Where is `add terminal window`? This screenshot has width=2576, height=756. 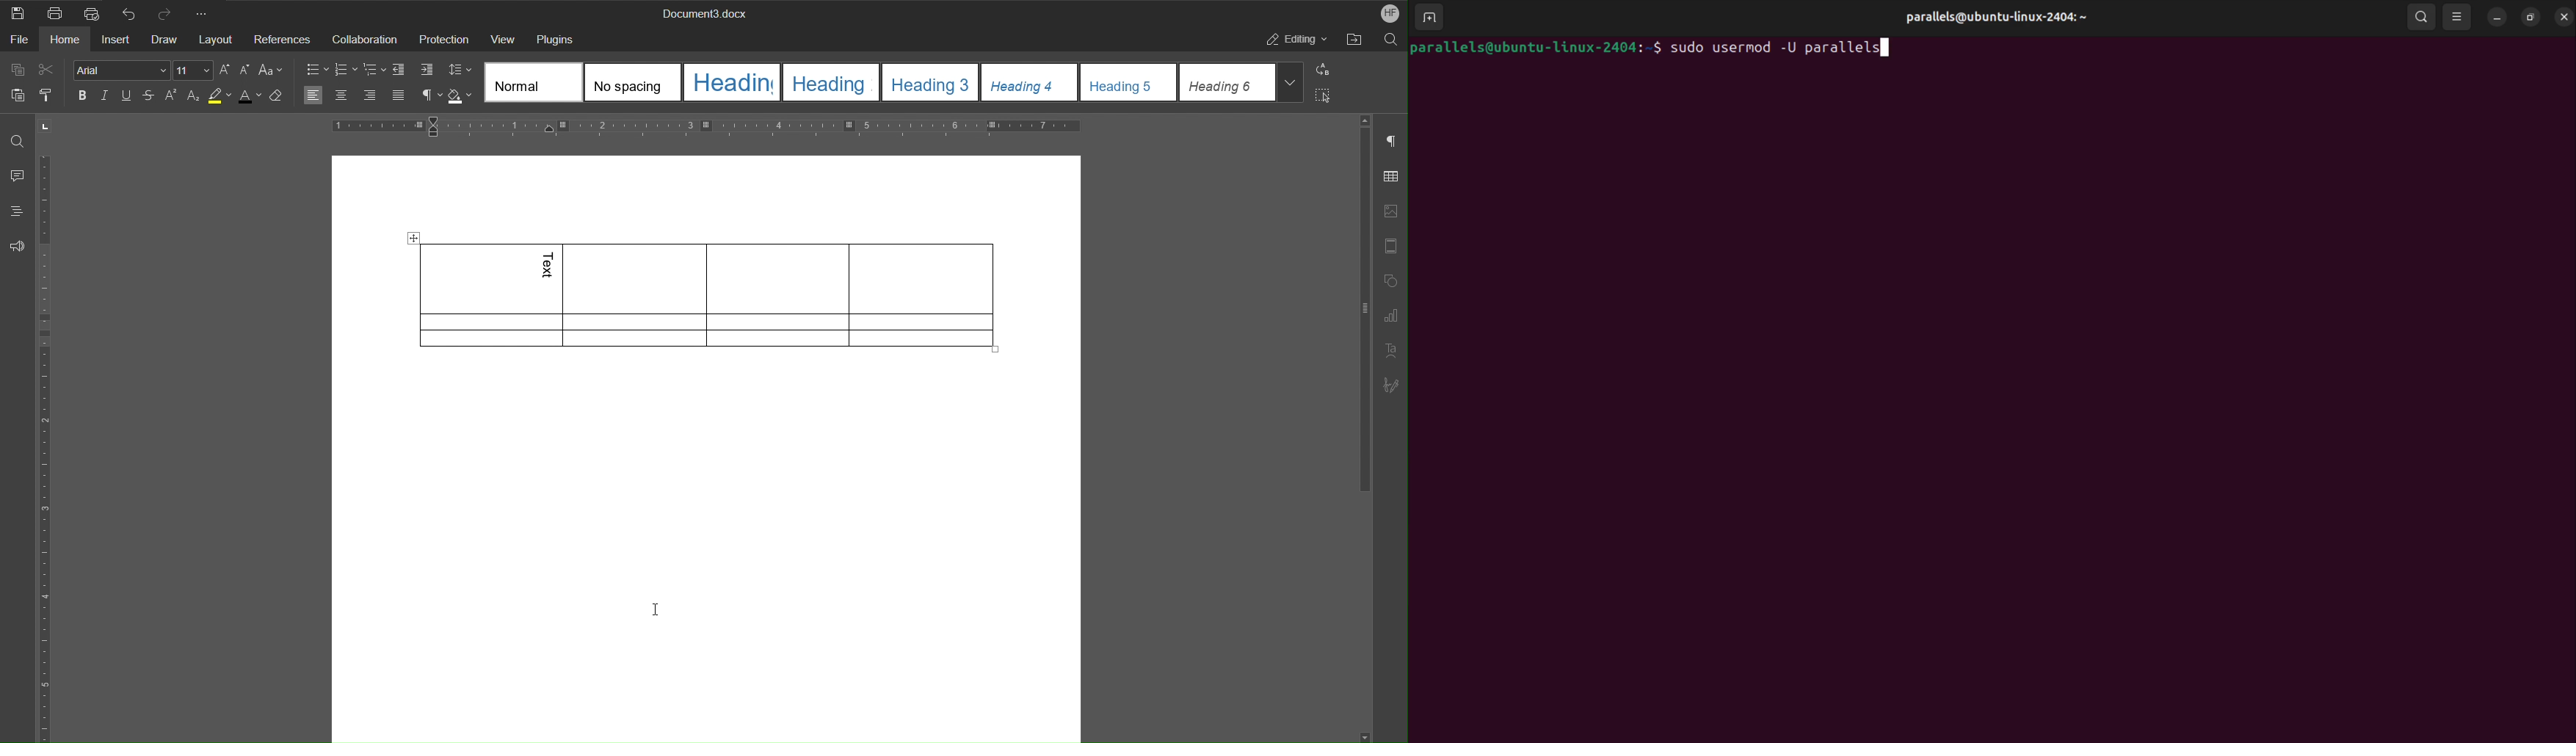
add terminal window is located at coordinates (1433, 18).